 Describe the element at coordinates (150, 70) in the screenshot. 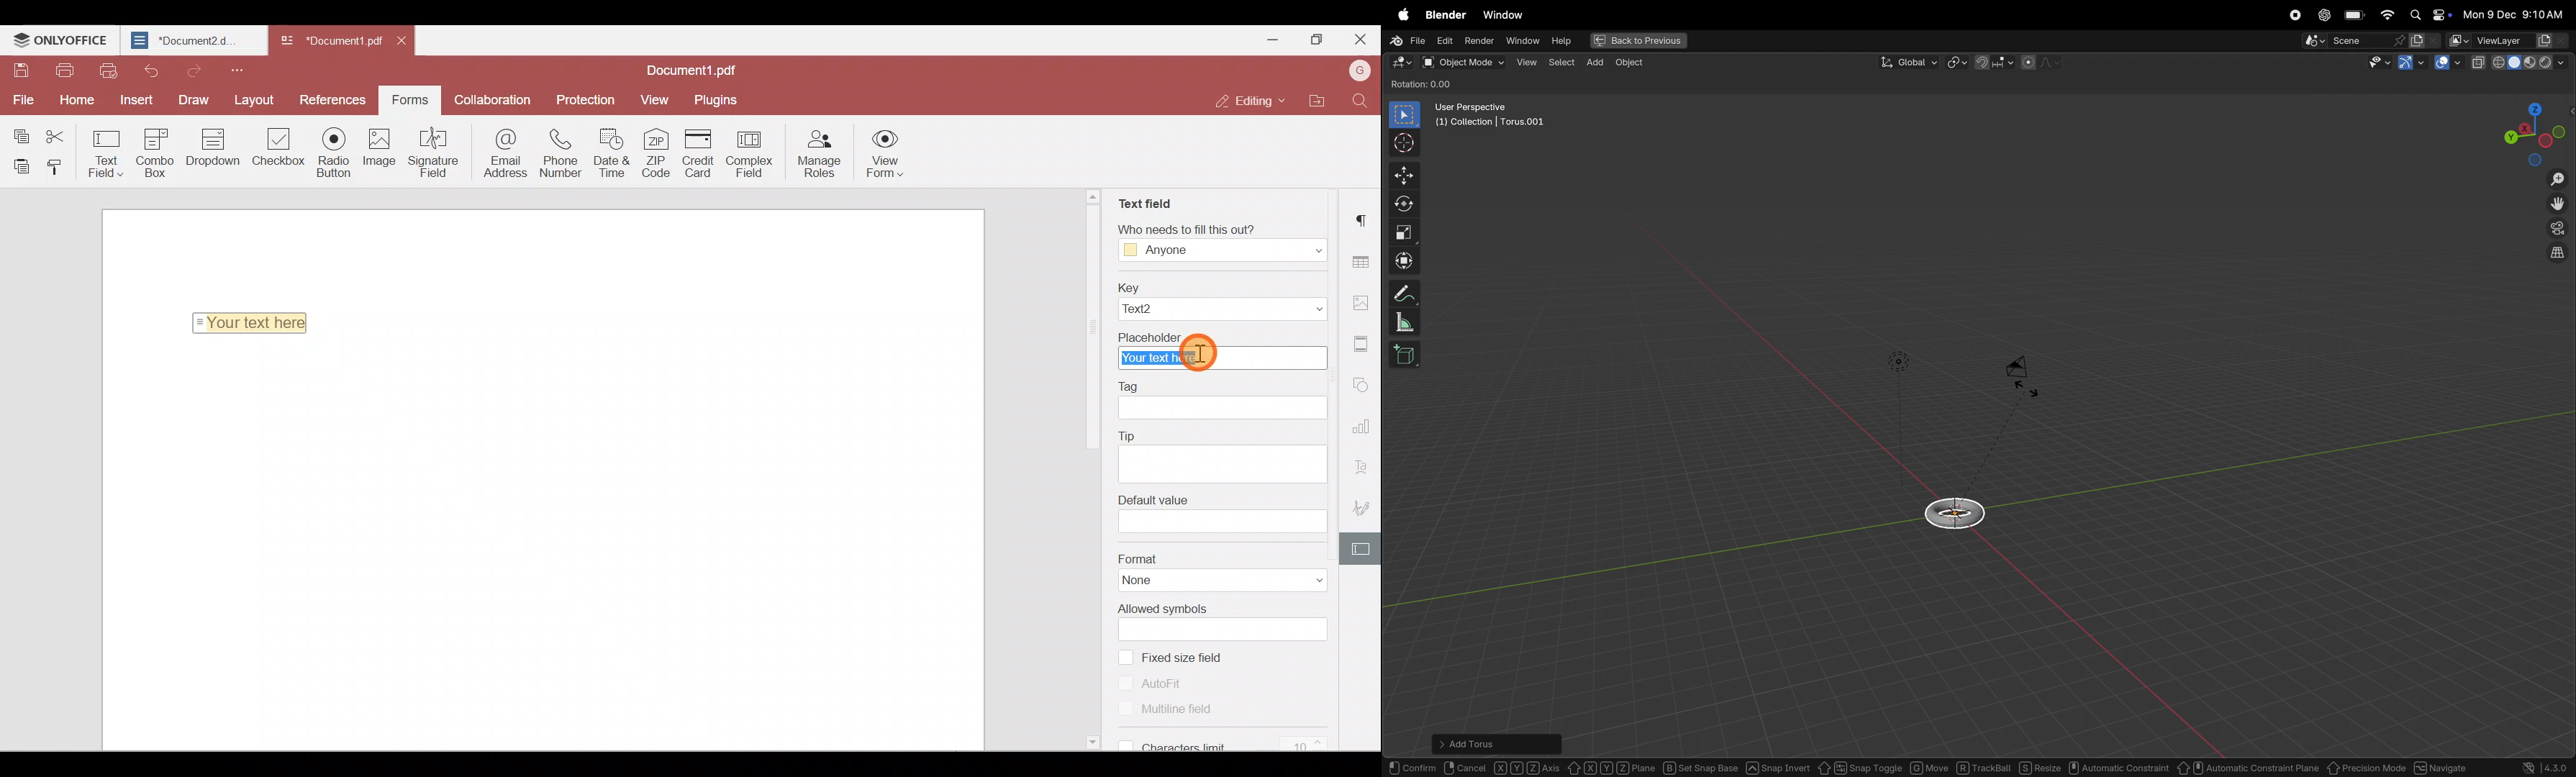

I see `Undo` at that location.